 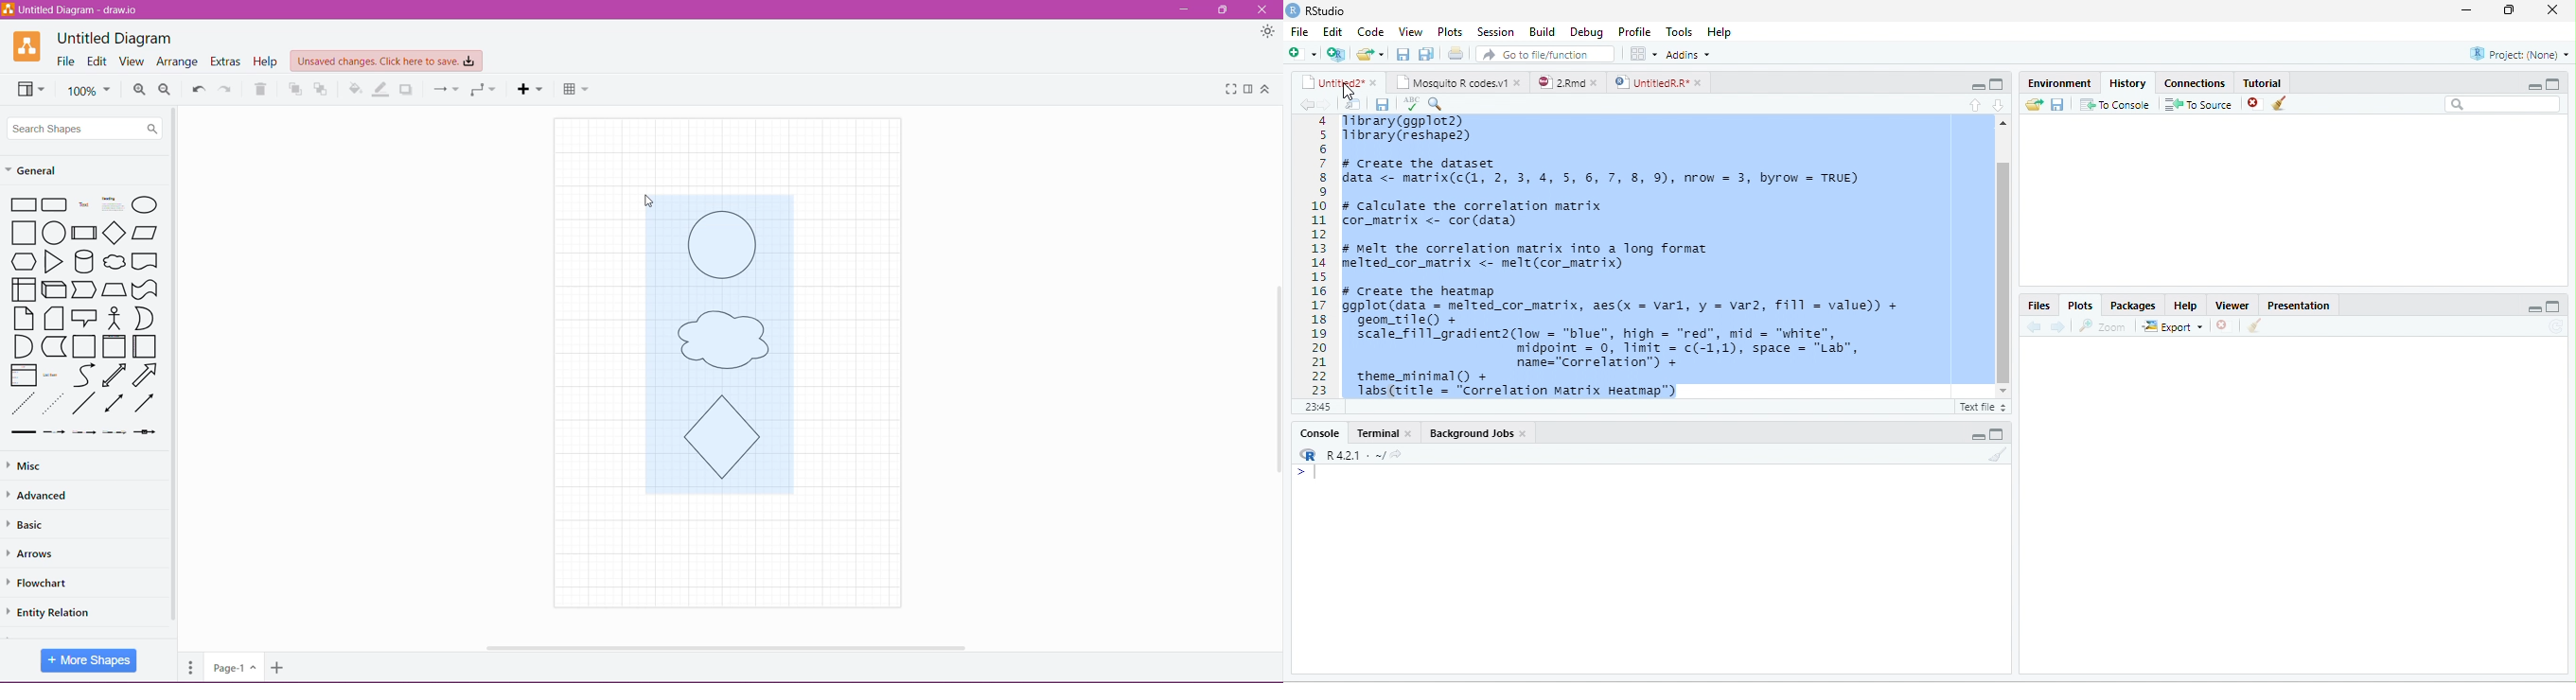 What do you see at coordinates (1562, 81) in the screenshot?
I see `2Rnd` at bounding box center [1562, 81].